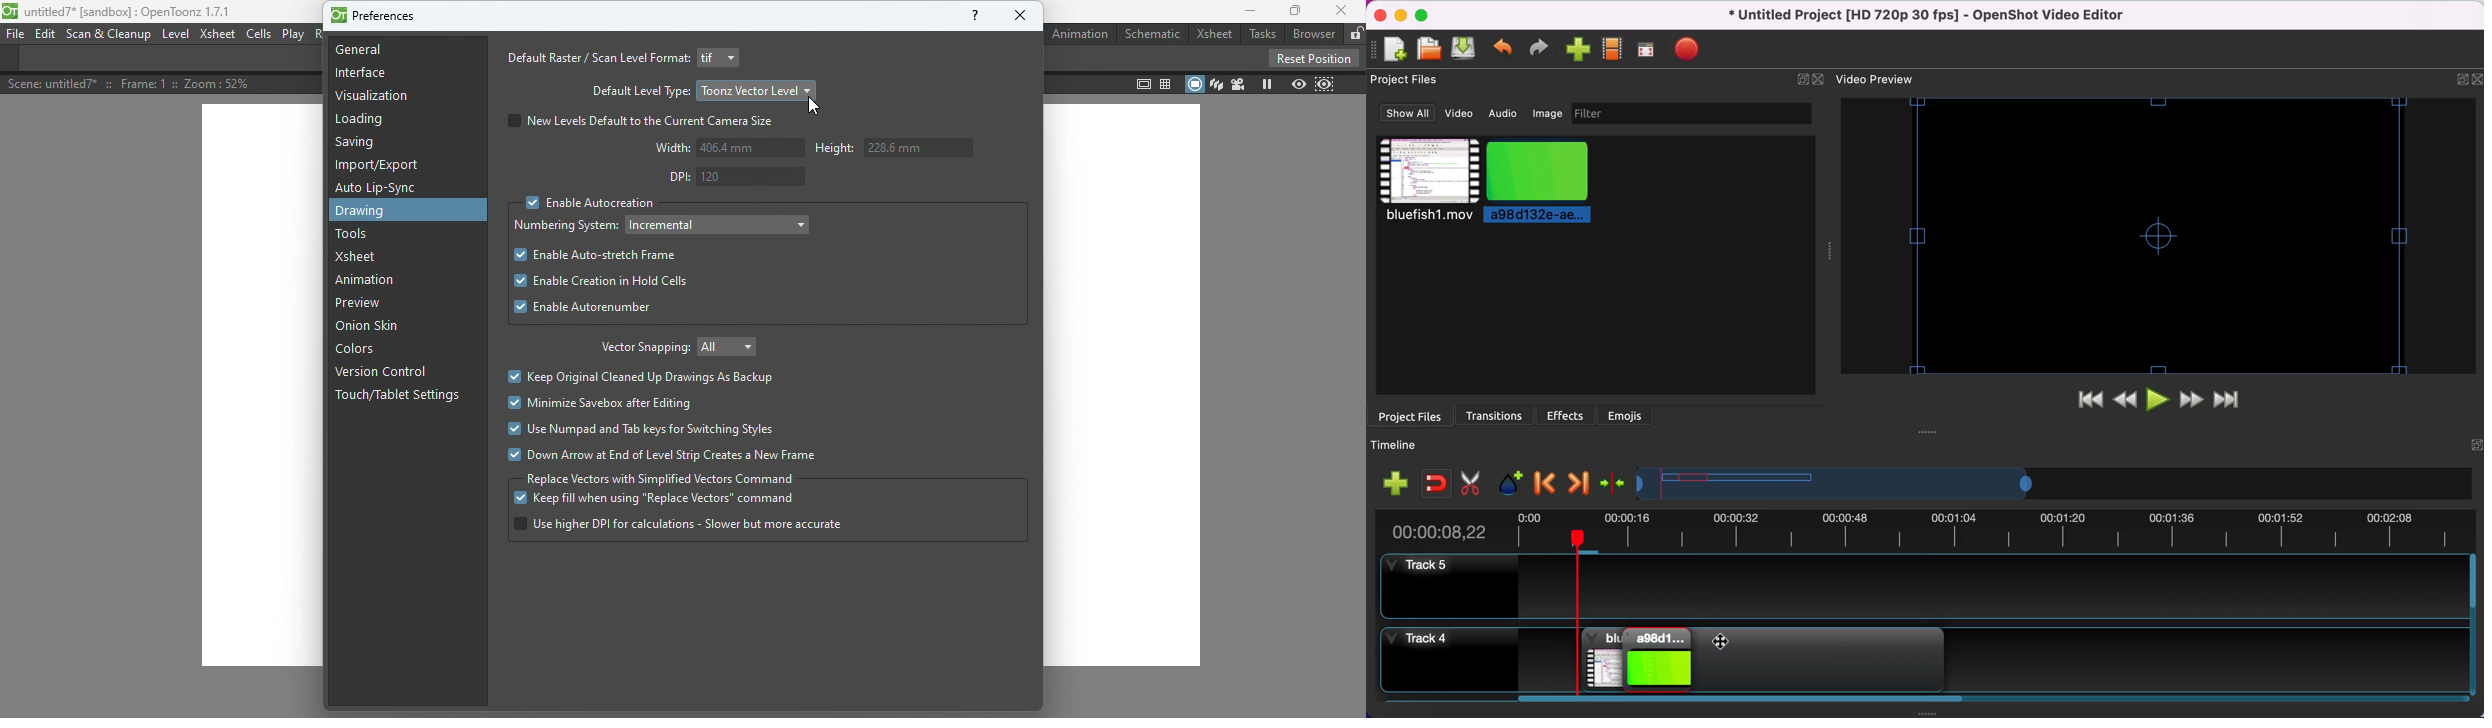  What do you see at coordinates (2472, 437) in the screenshot?
I see `expand/hide` at bounding box center [2472, 437].